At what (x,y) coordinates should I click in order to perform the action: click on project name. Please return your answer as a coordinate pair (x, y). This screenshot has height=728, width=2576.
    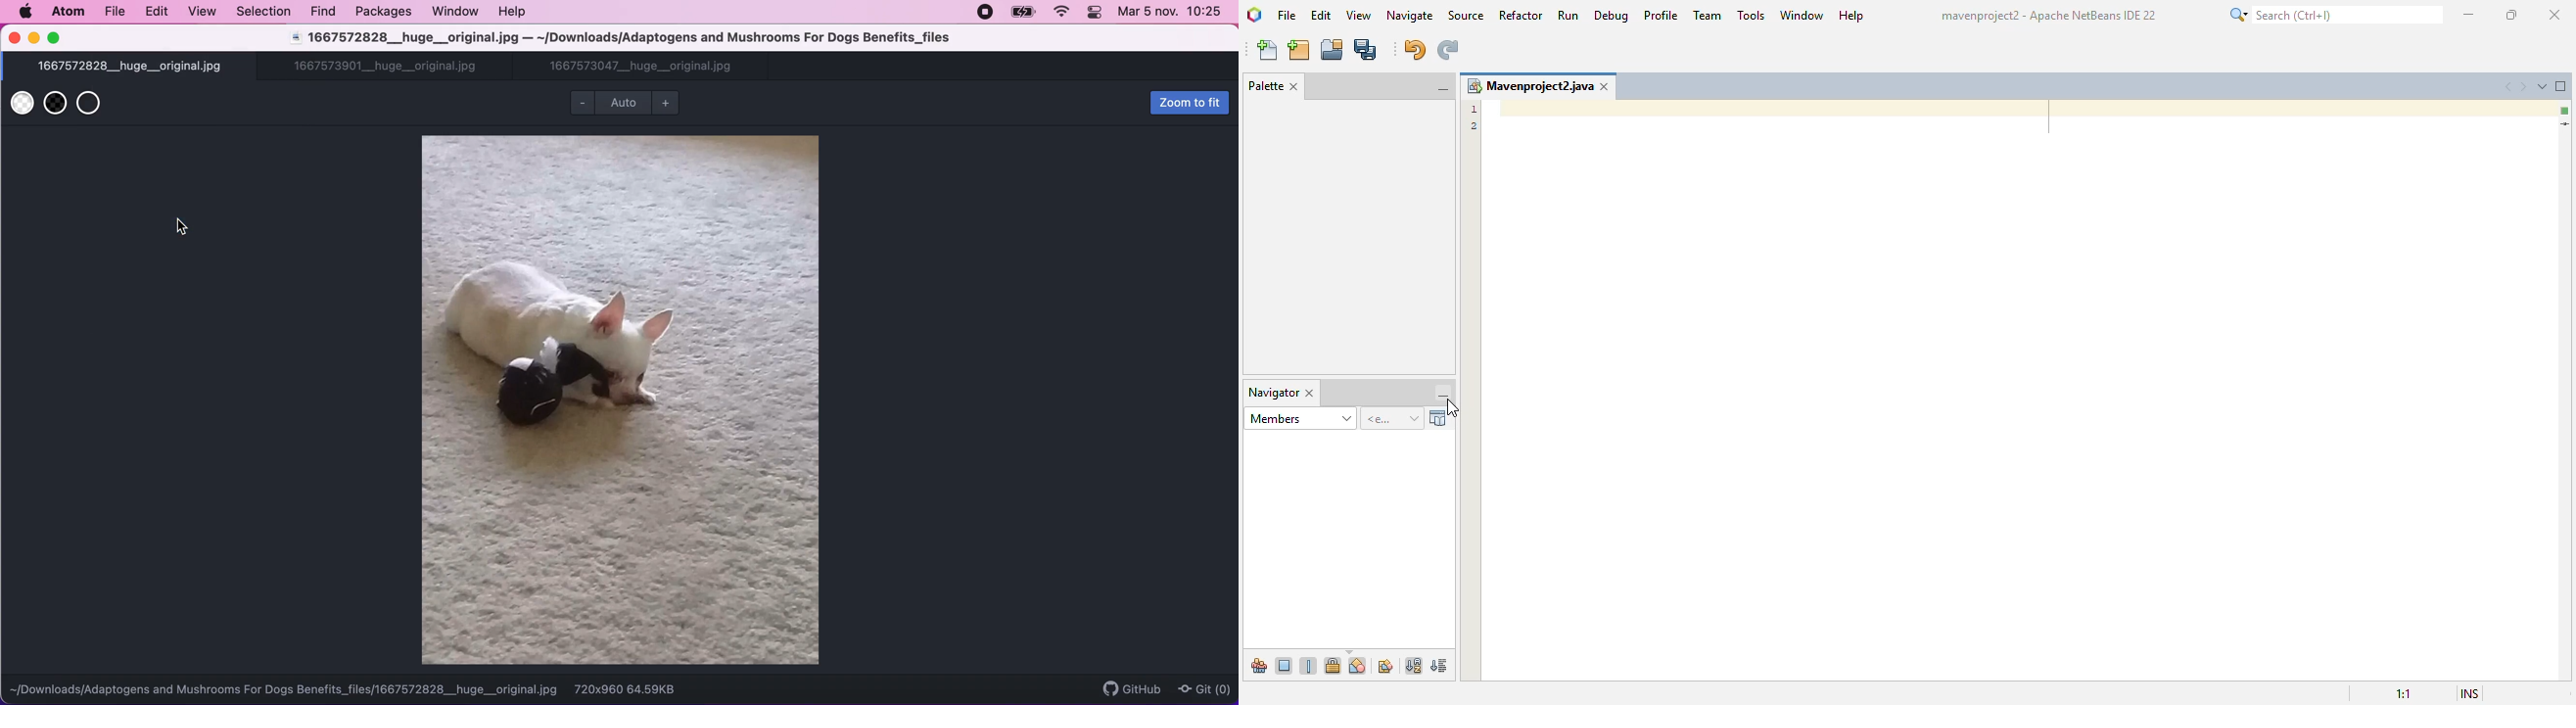
    Looking at the image, I should click on (1529, 86).